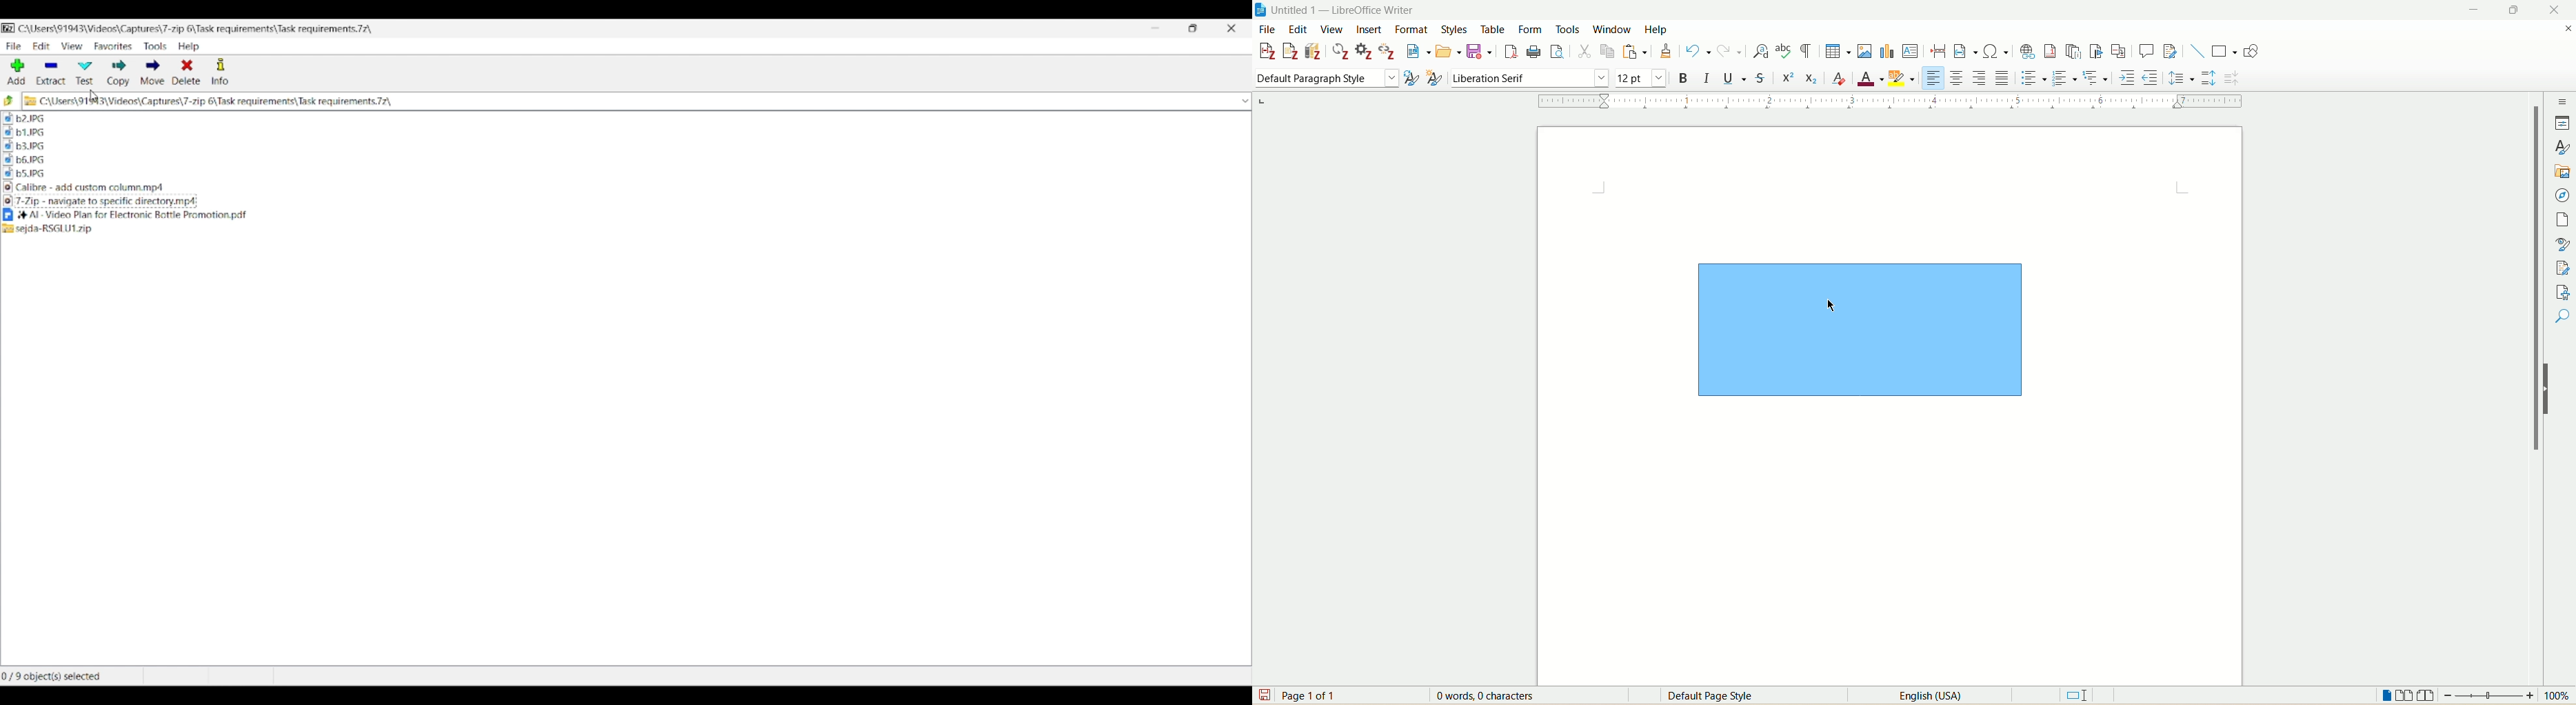 This screenshot has height=728, width=2576. Describe the element at coordinates (1556, 53) in the screenshot. I see `print preview` at that location.